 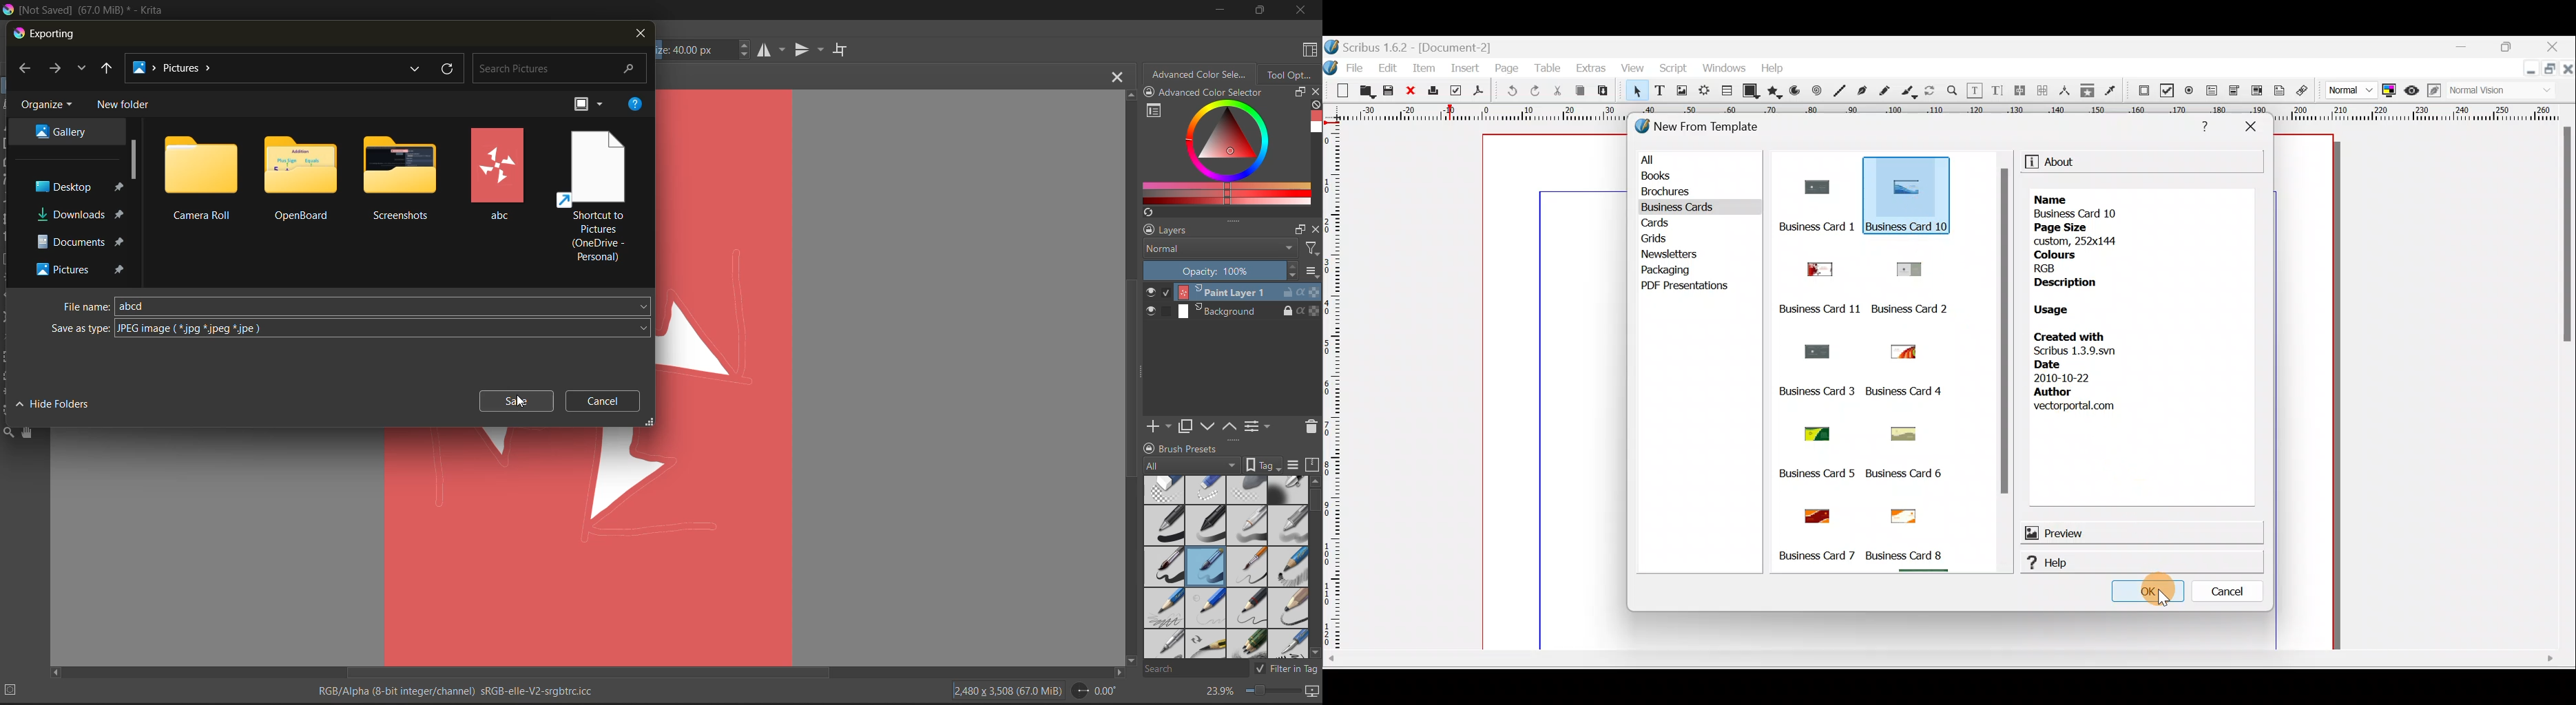 What do you see at coordinates (1506, 67) in the screenshot?
I see `Page` at bounding box center [1506, 67].